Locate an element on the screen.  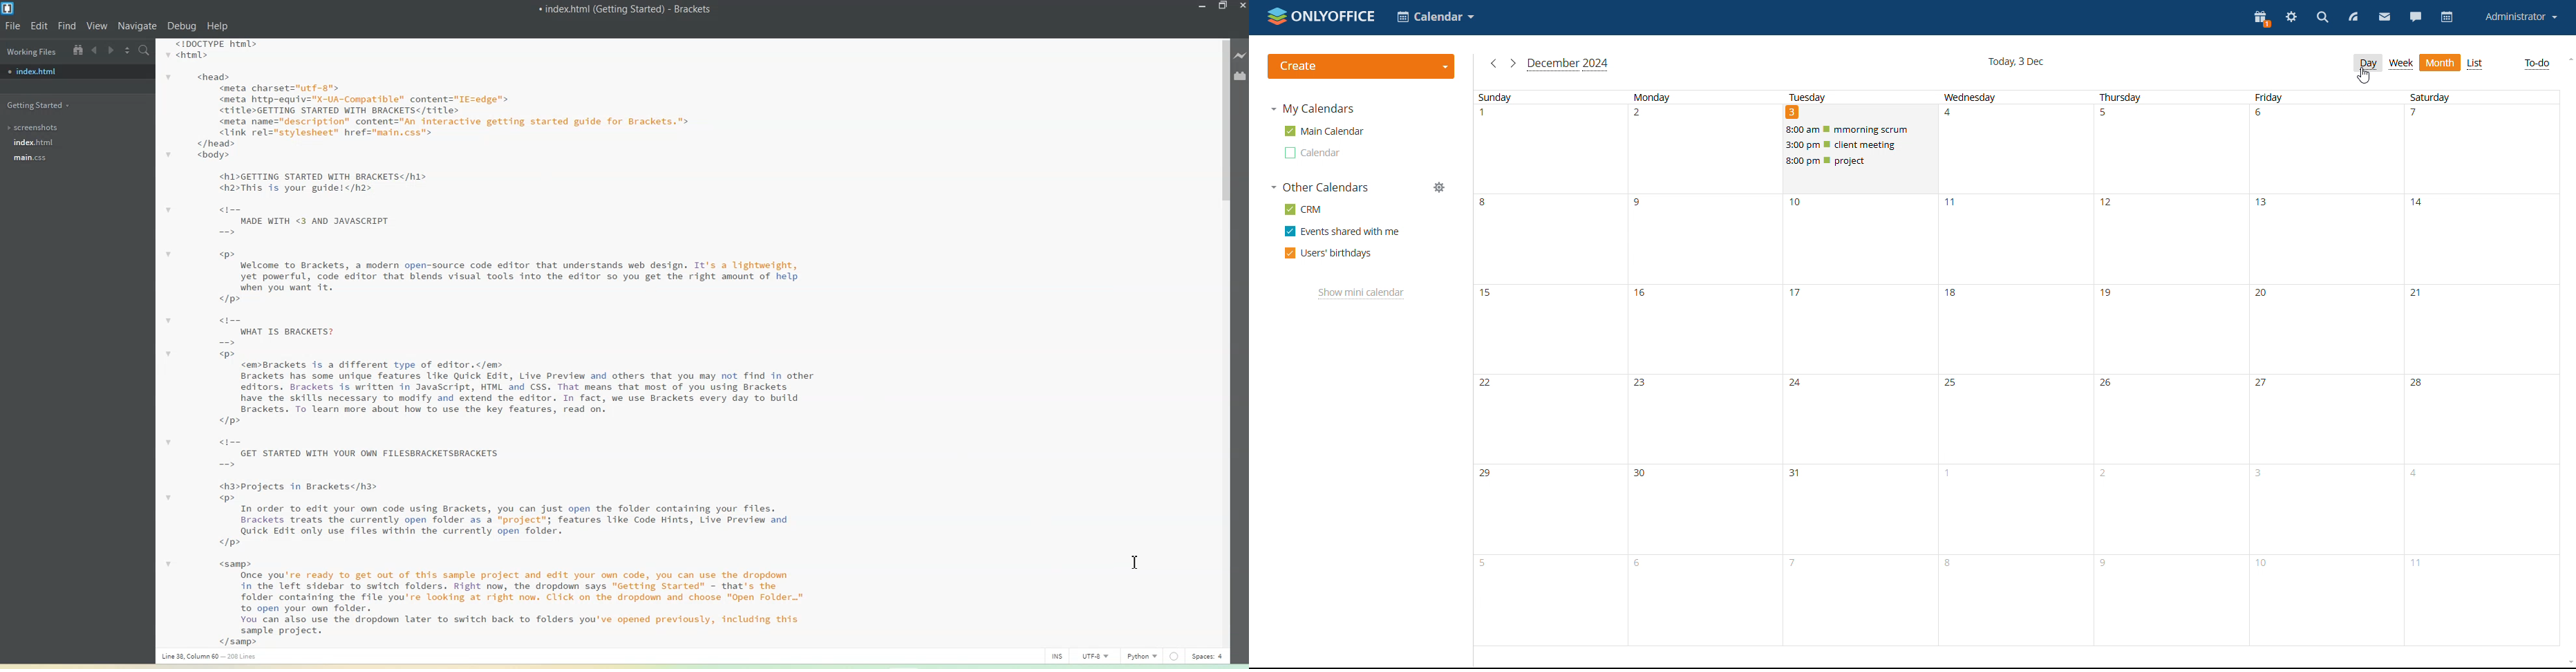
Text Cursor is located at coordinates (1137, 562).